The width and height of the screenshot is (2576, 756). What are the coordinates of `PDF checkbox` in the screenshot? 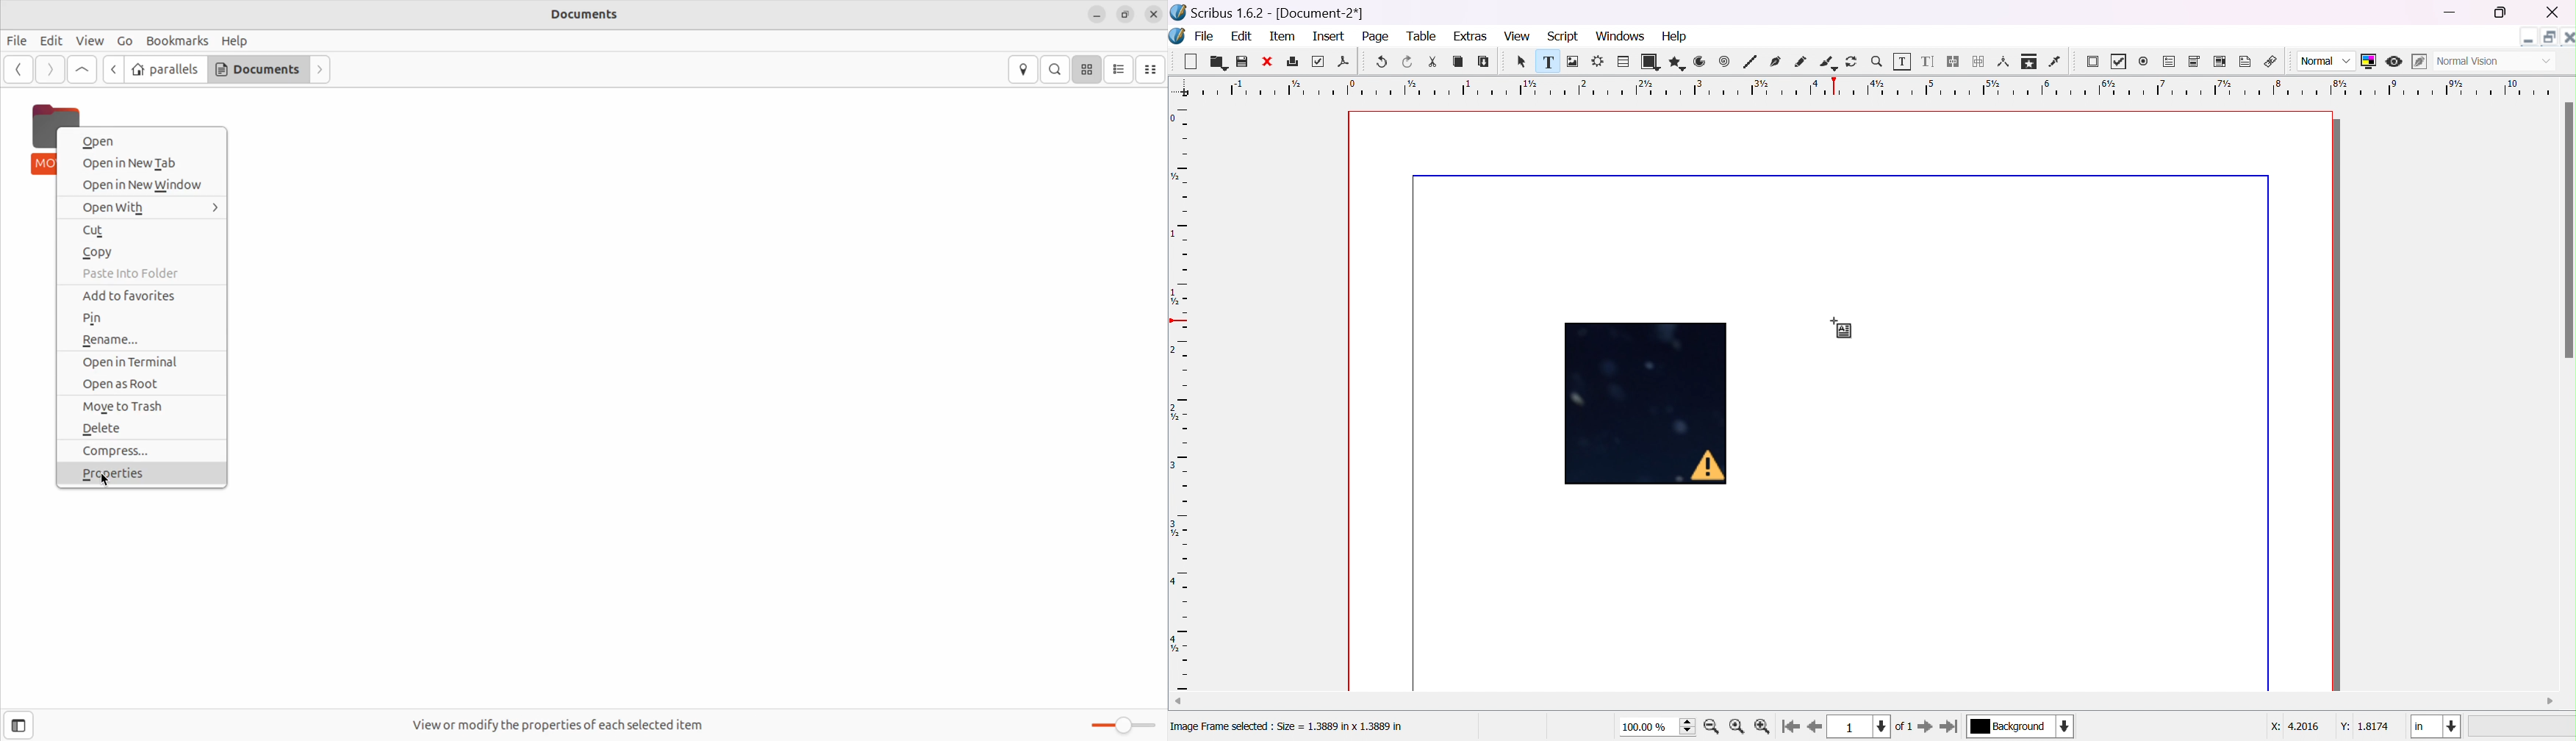 It's located at (2123, 62).